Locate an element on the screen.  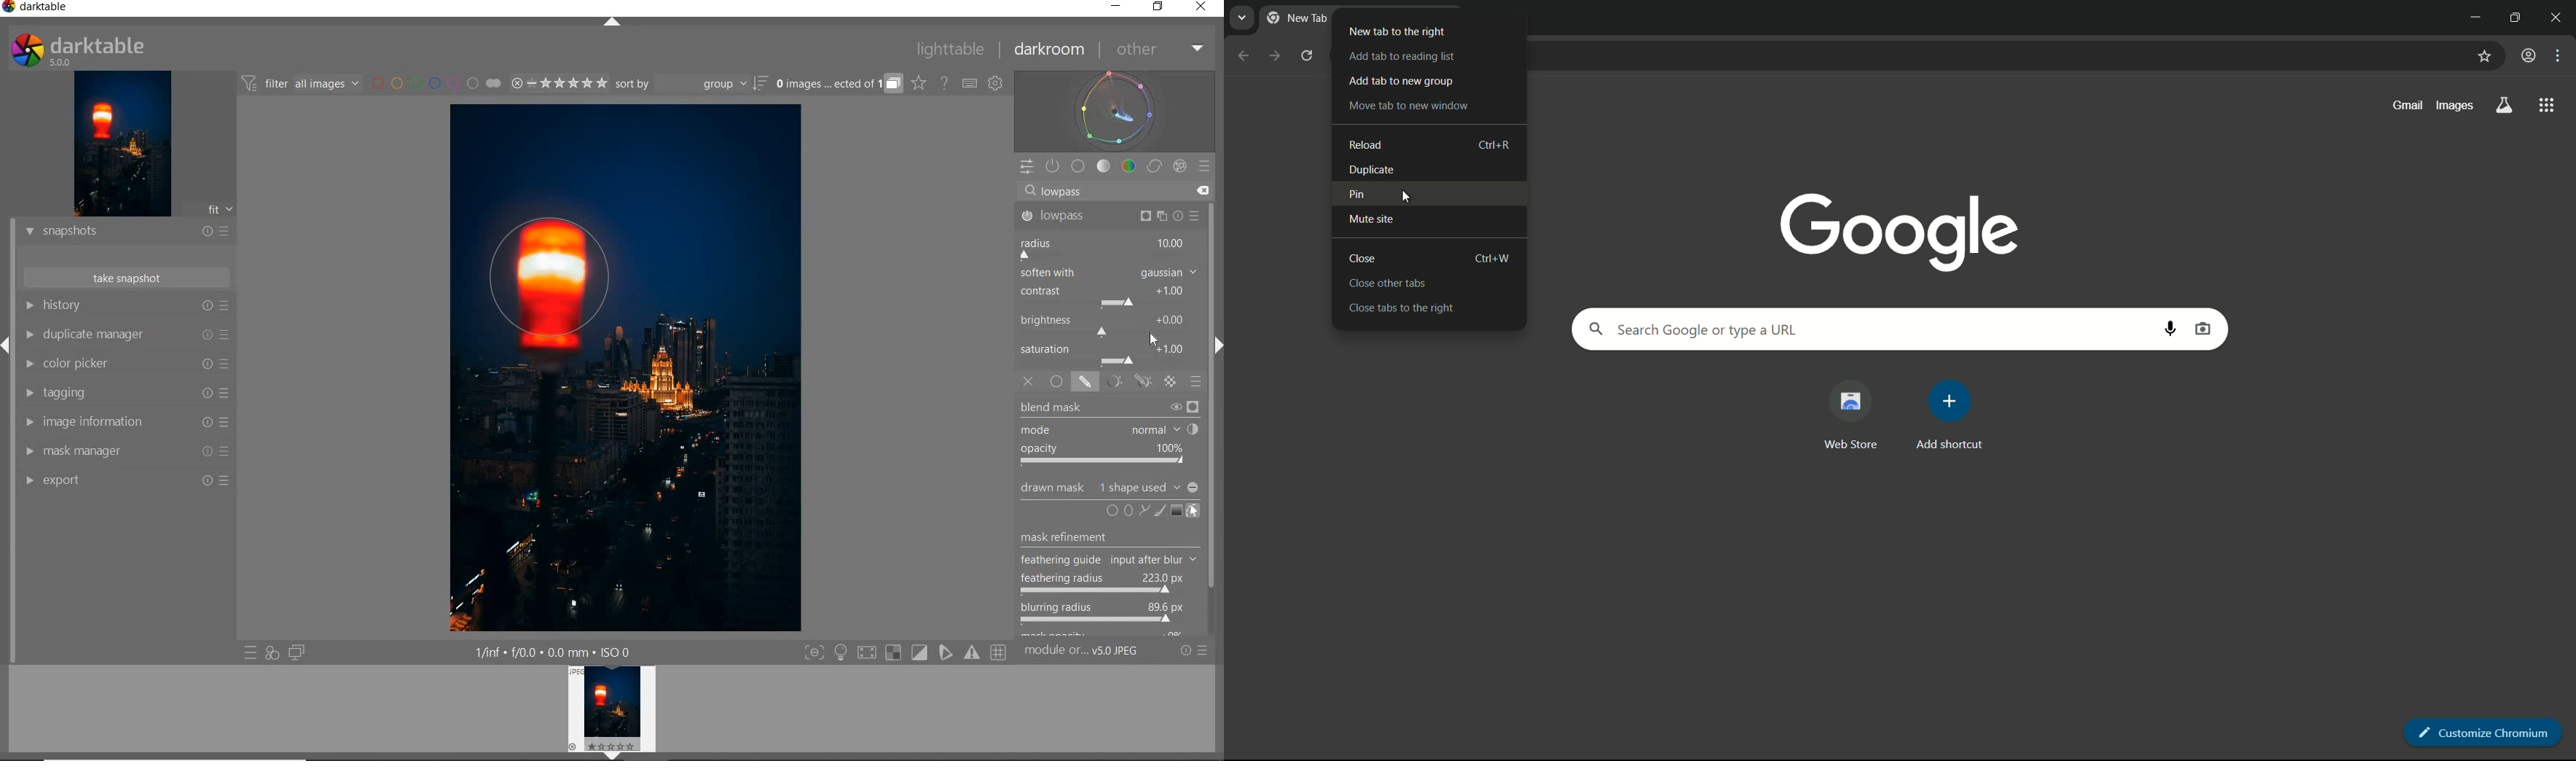
DRAWN AMSK is located at coordinates (1108, 485).